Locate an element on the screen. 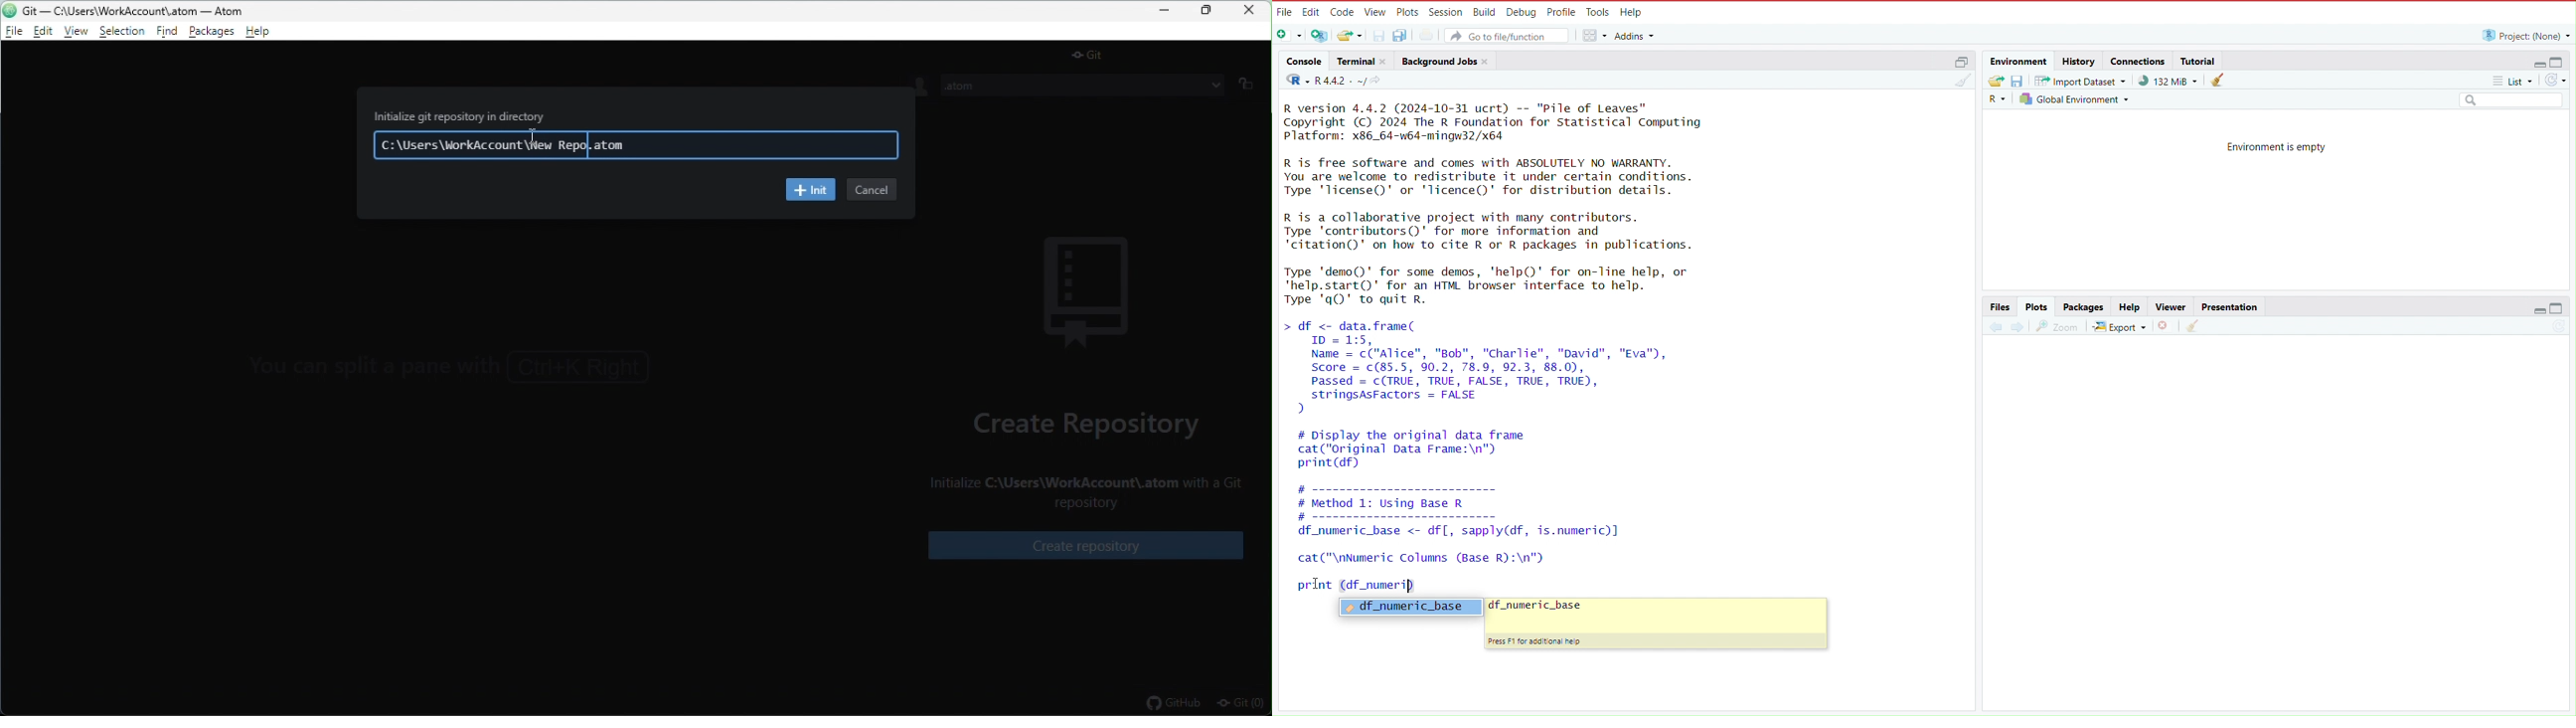 This screenshot has height=728, width=2576. Files is located at coordinates (1999, 306).